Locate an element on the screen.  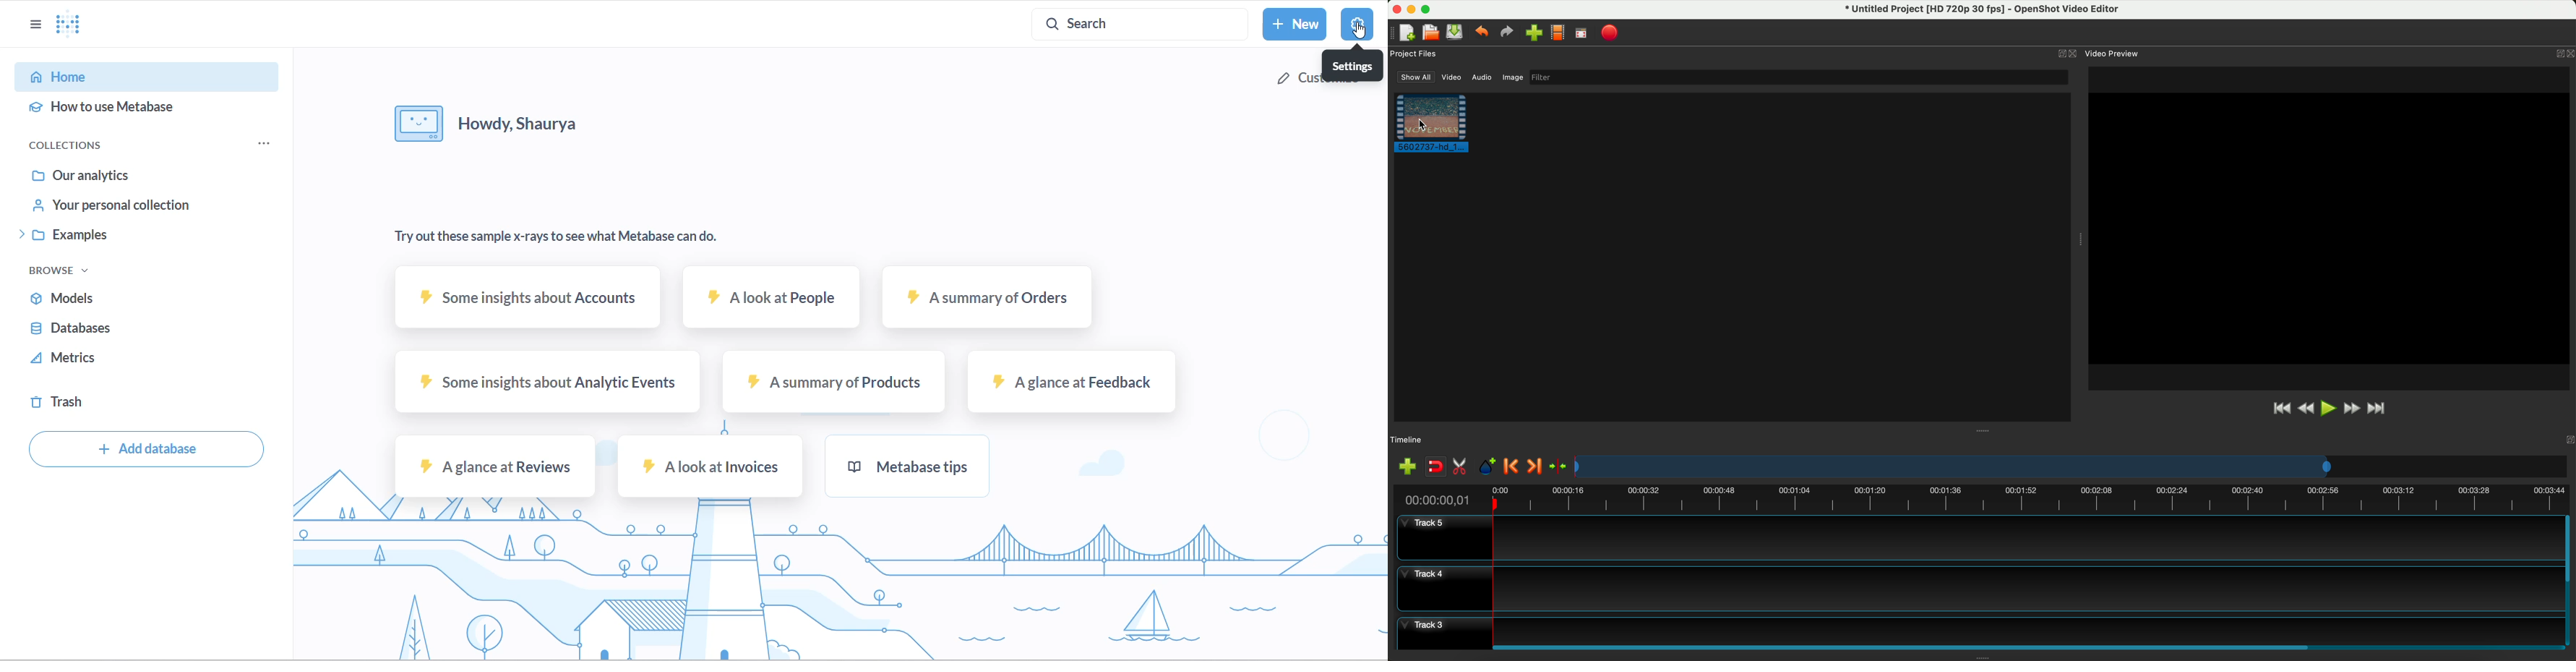
OUR ANALYTICS is located at coordinates (110, 177).